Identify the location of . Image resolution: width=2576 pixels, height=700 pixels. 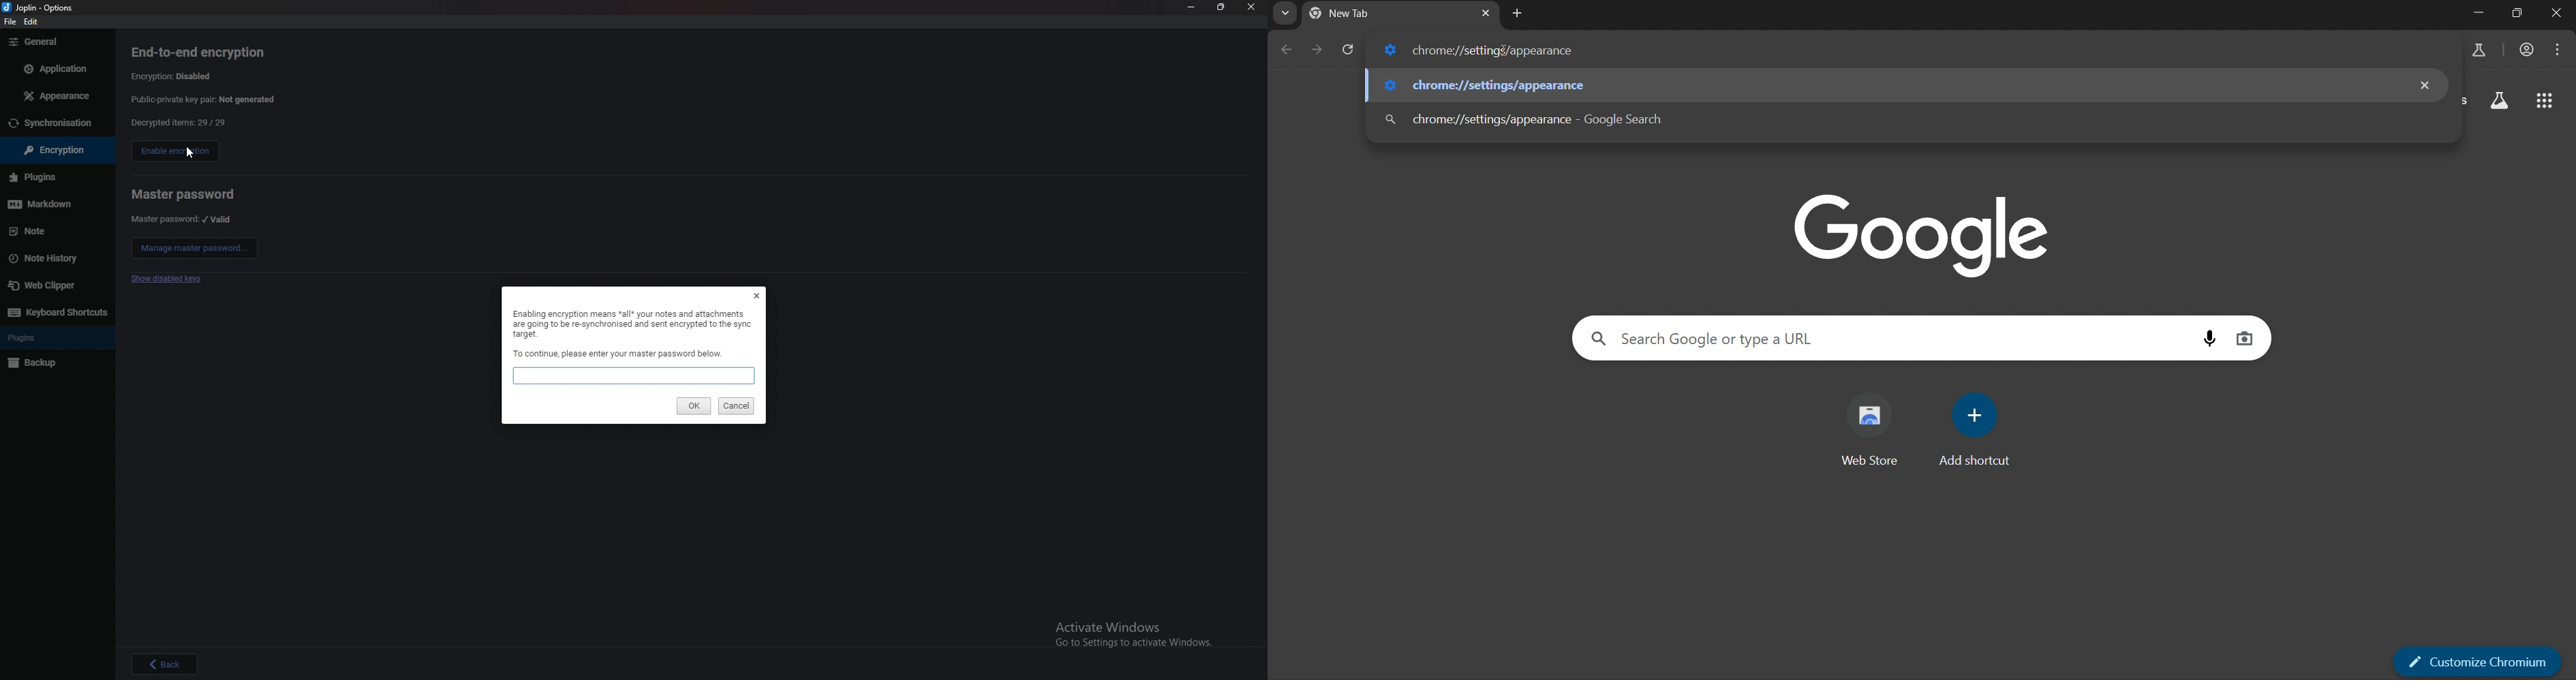
(59, 314).